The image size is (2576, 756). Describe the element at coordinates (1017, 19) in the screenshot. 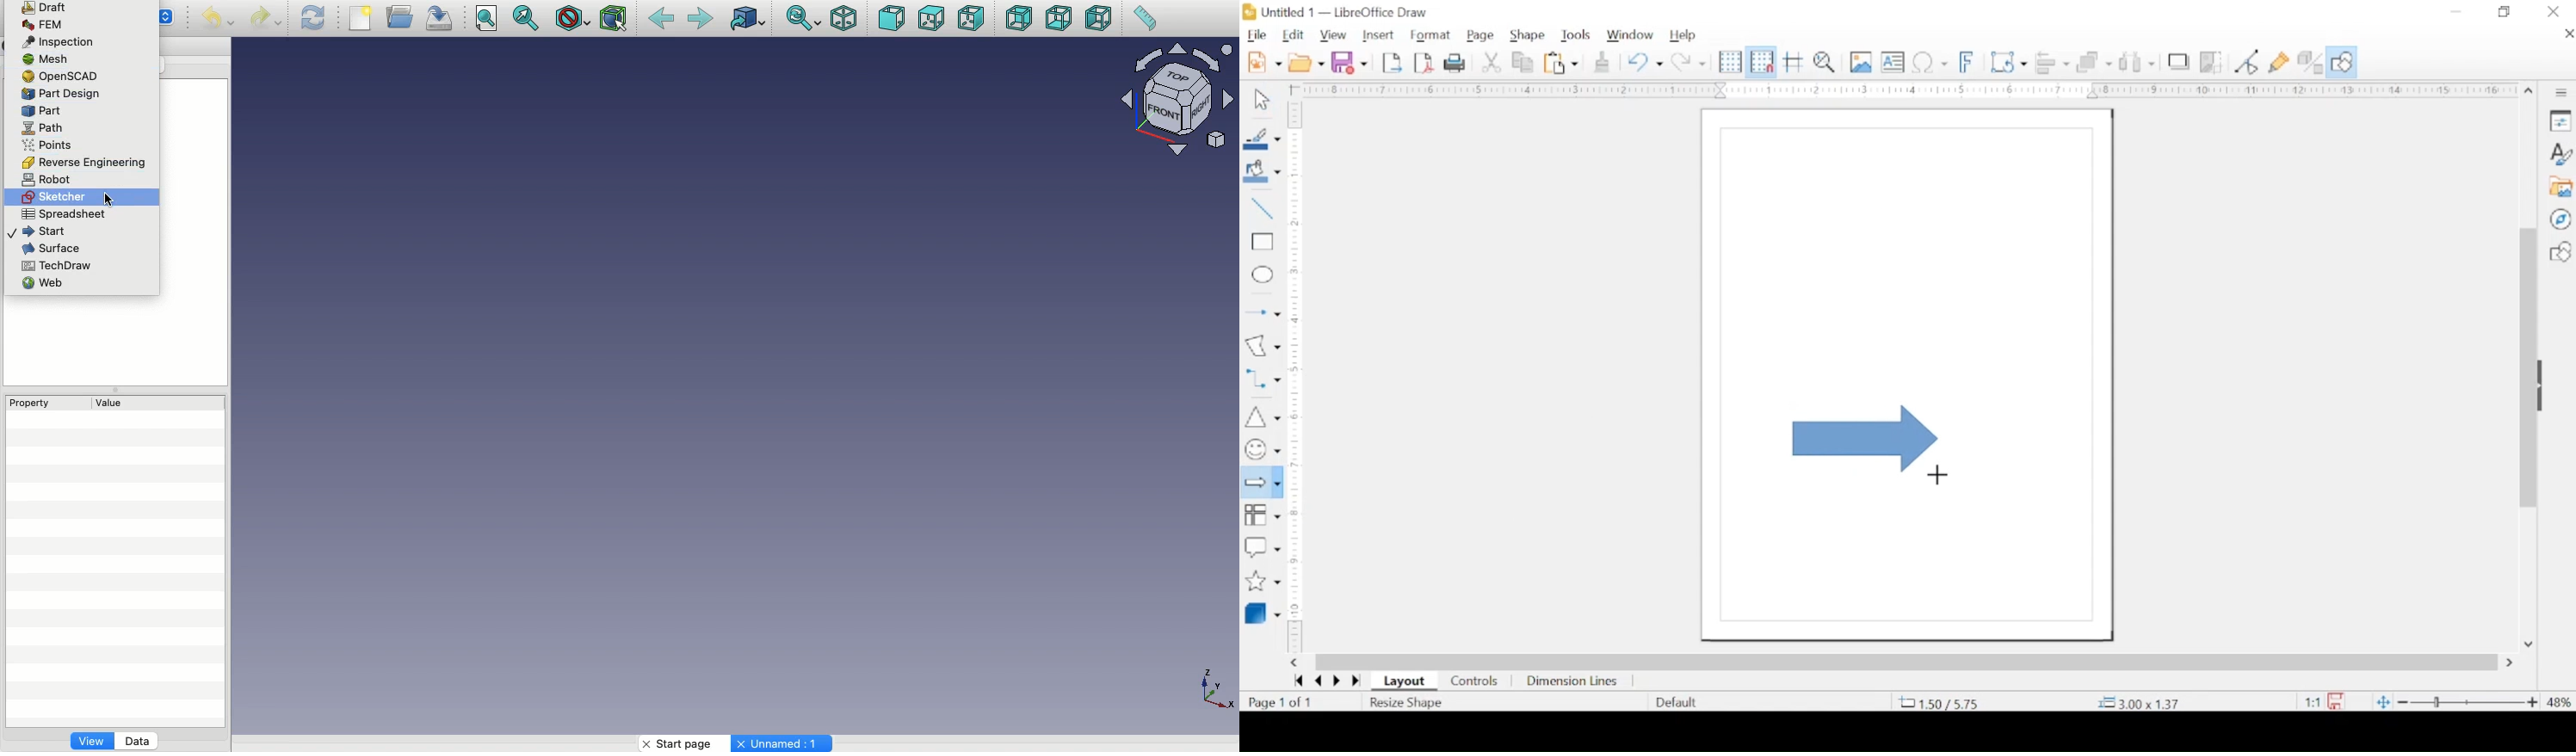

I see `Rear` at that location.